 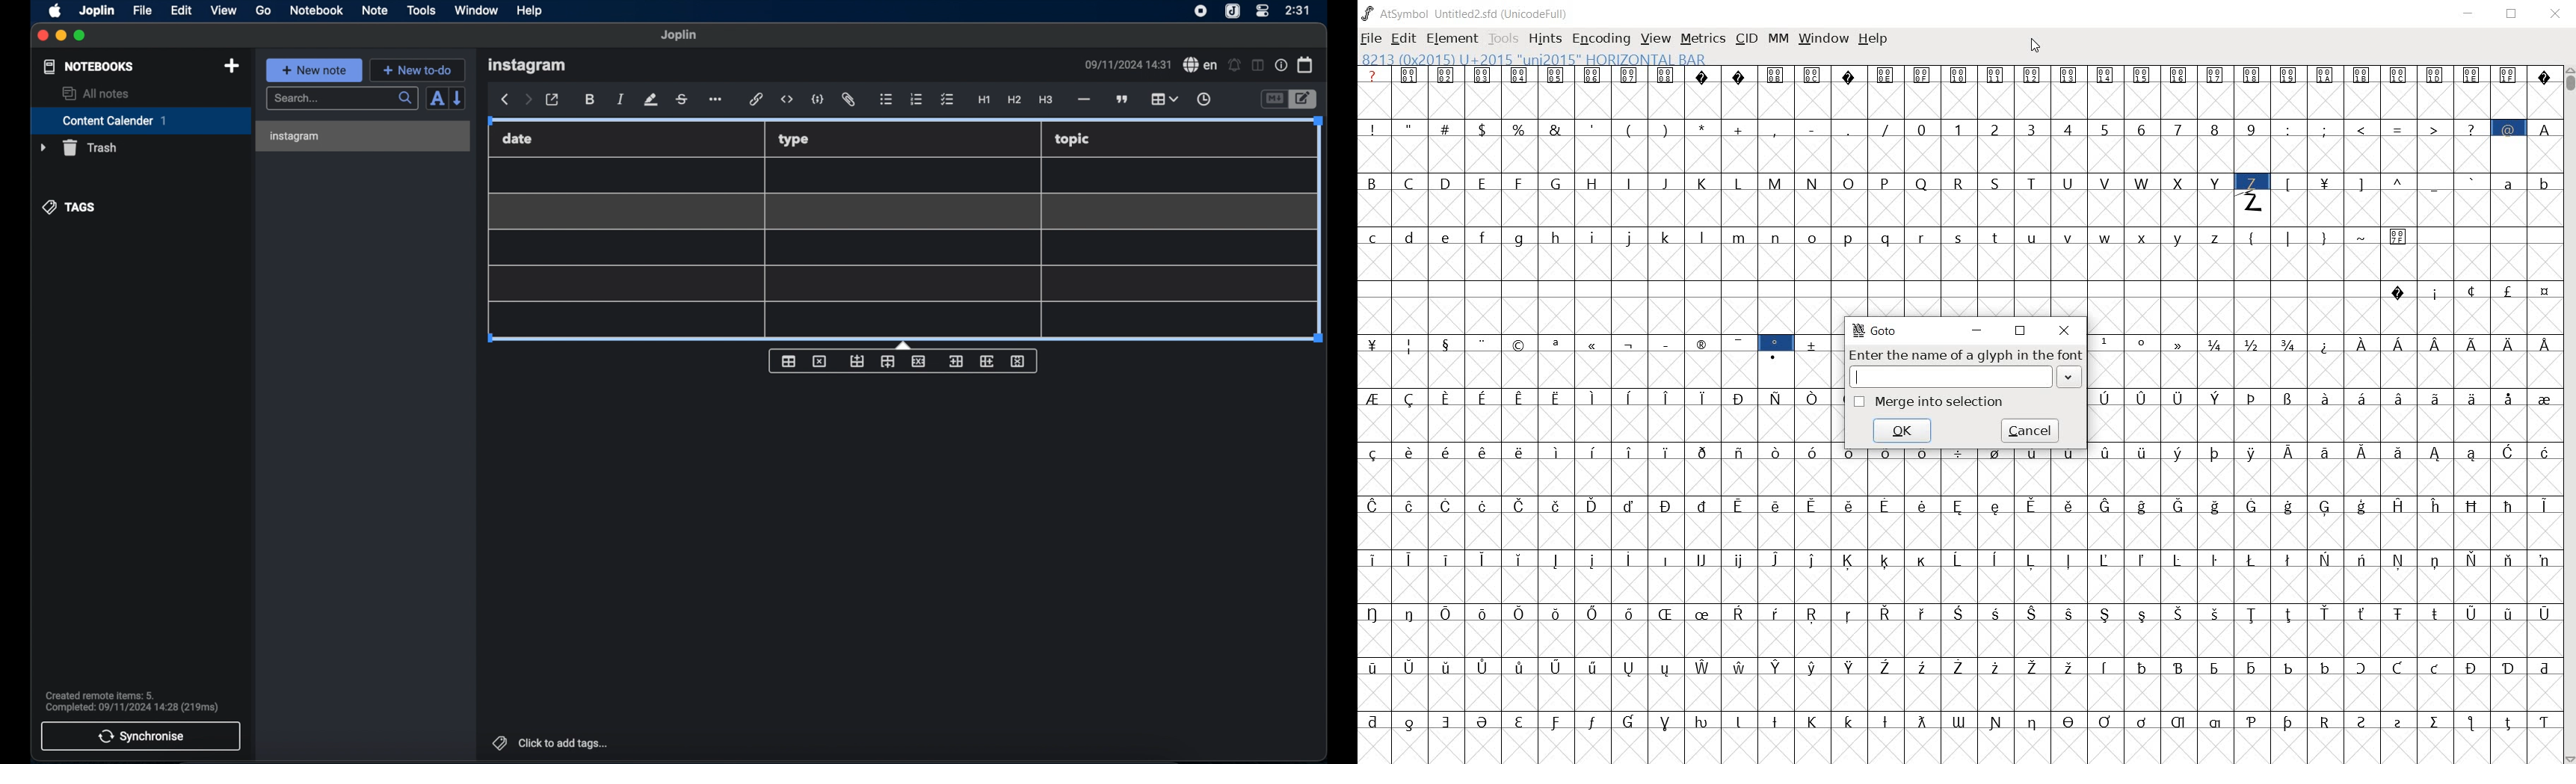 I want to click on note, so click(x=375, y=11).